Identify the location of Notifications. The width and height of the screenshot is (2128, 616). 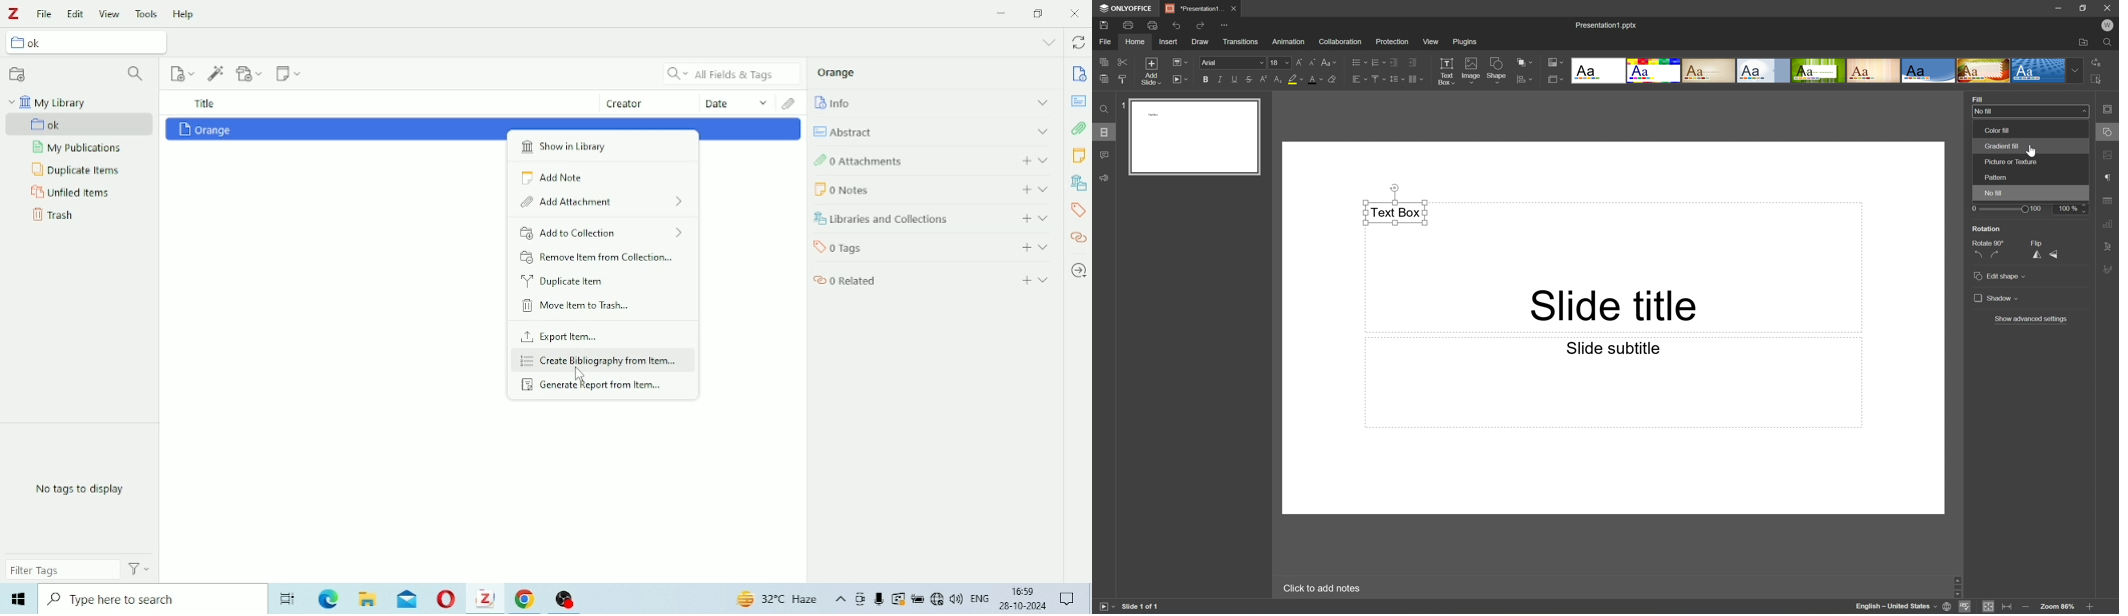
(1069, 600).